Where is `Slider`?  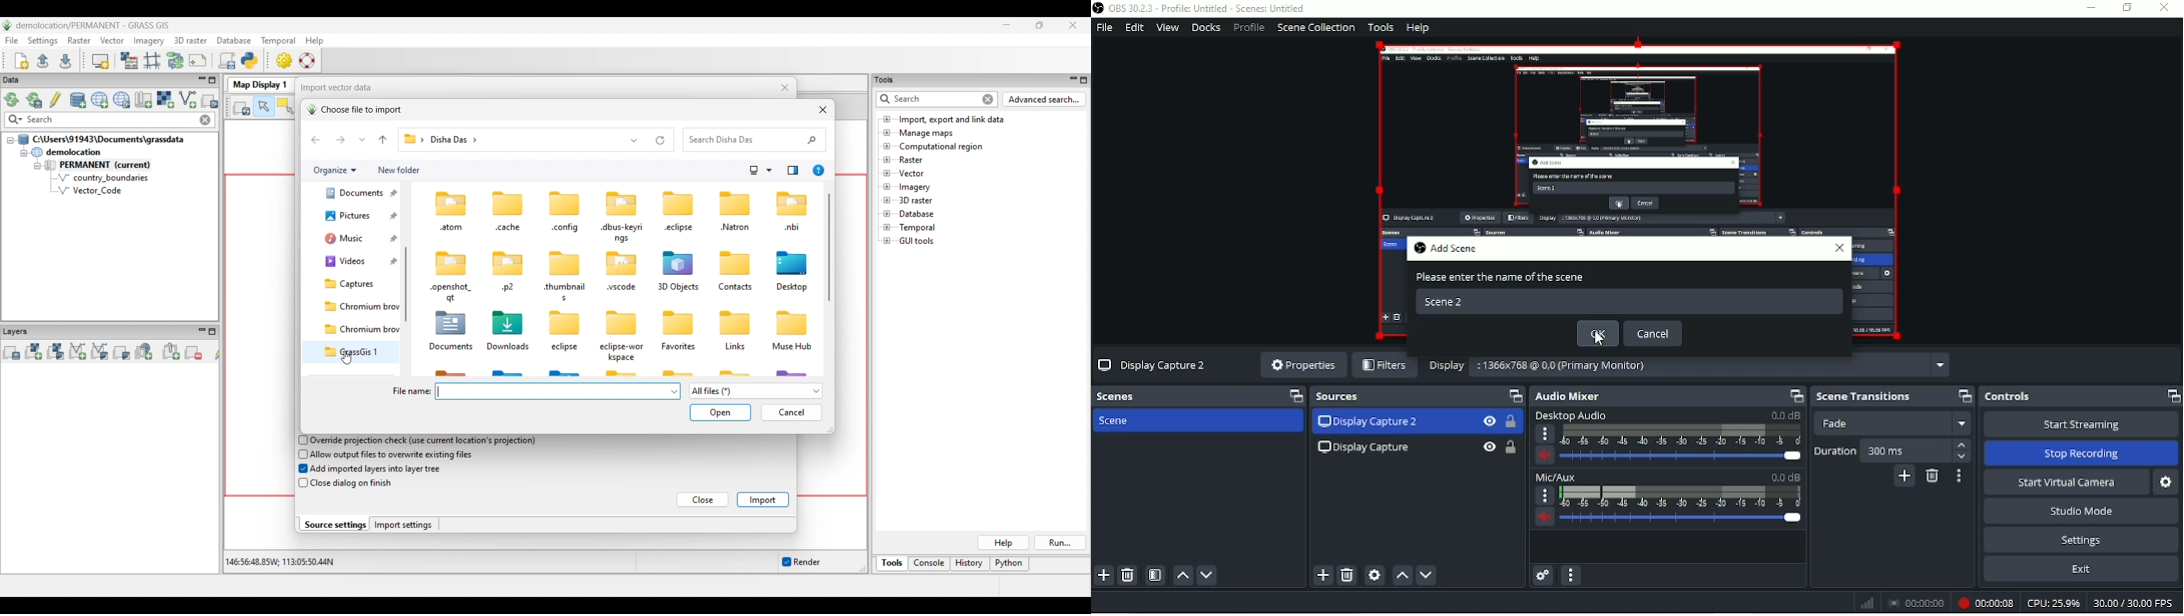
Slider is located at coordinates (1683, 520).